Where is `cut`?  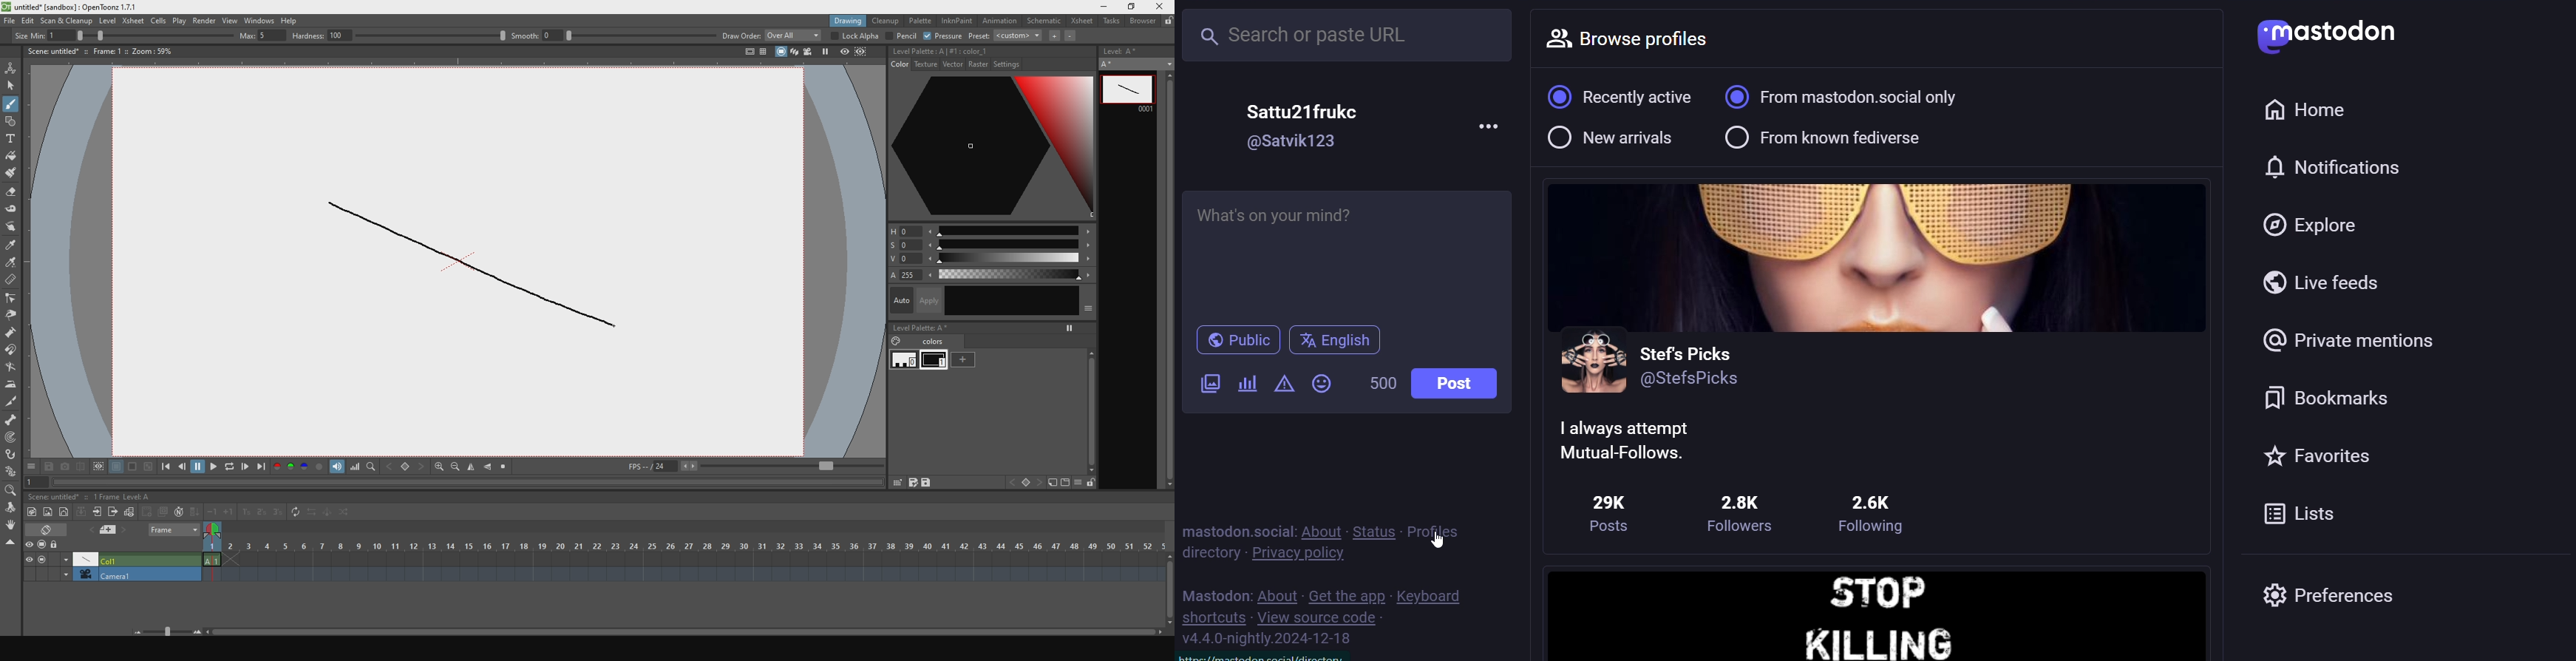 cut is located at coordinates (11, 401).